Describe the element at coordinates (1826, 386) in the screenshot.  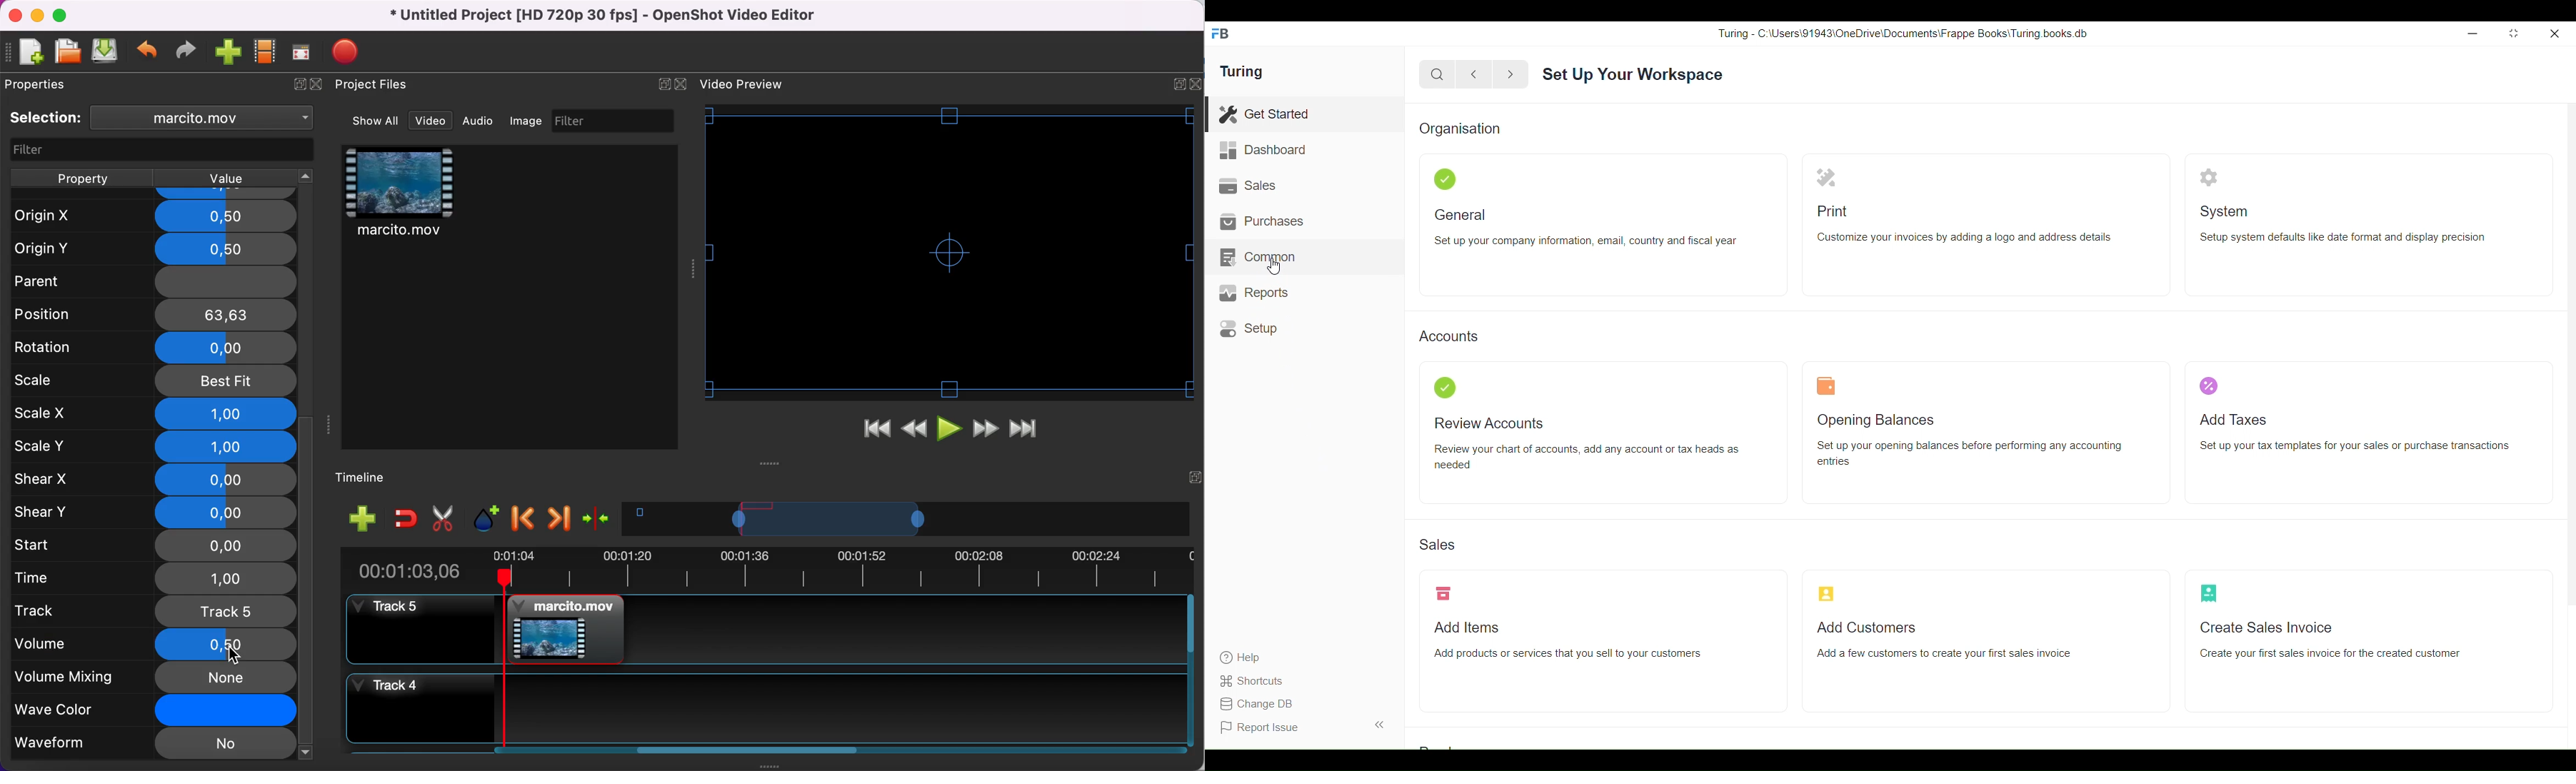
I see `Opening Balances icon` at that location.